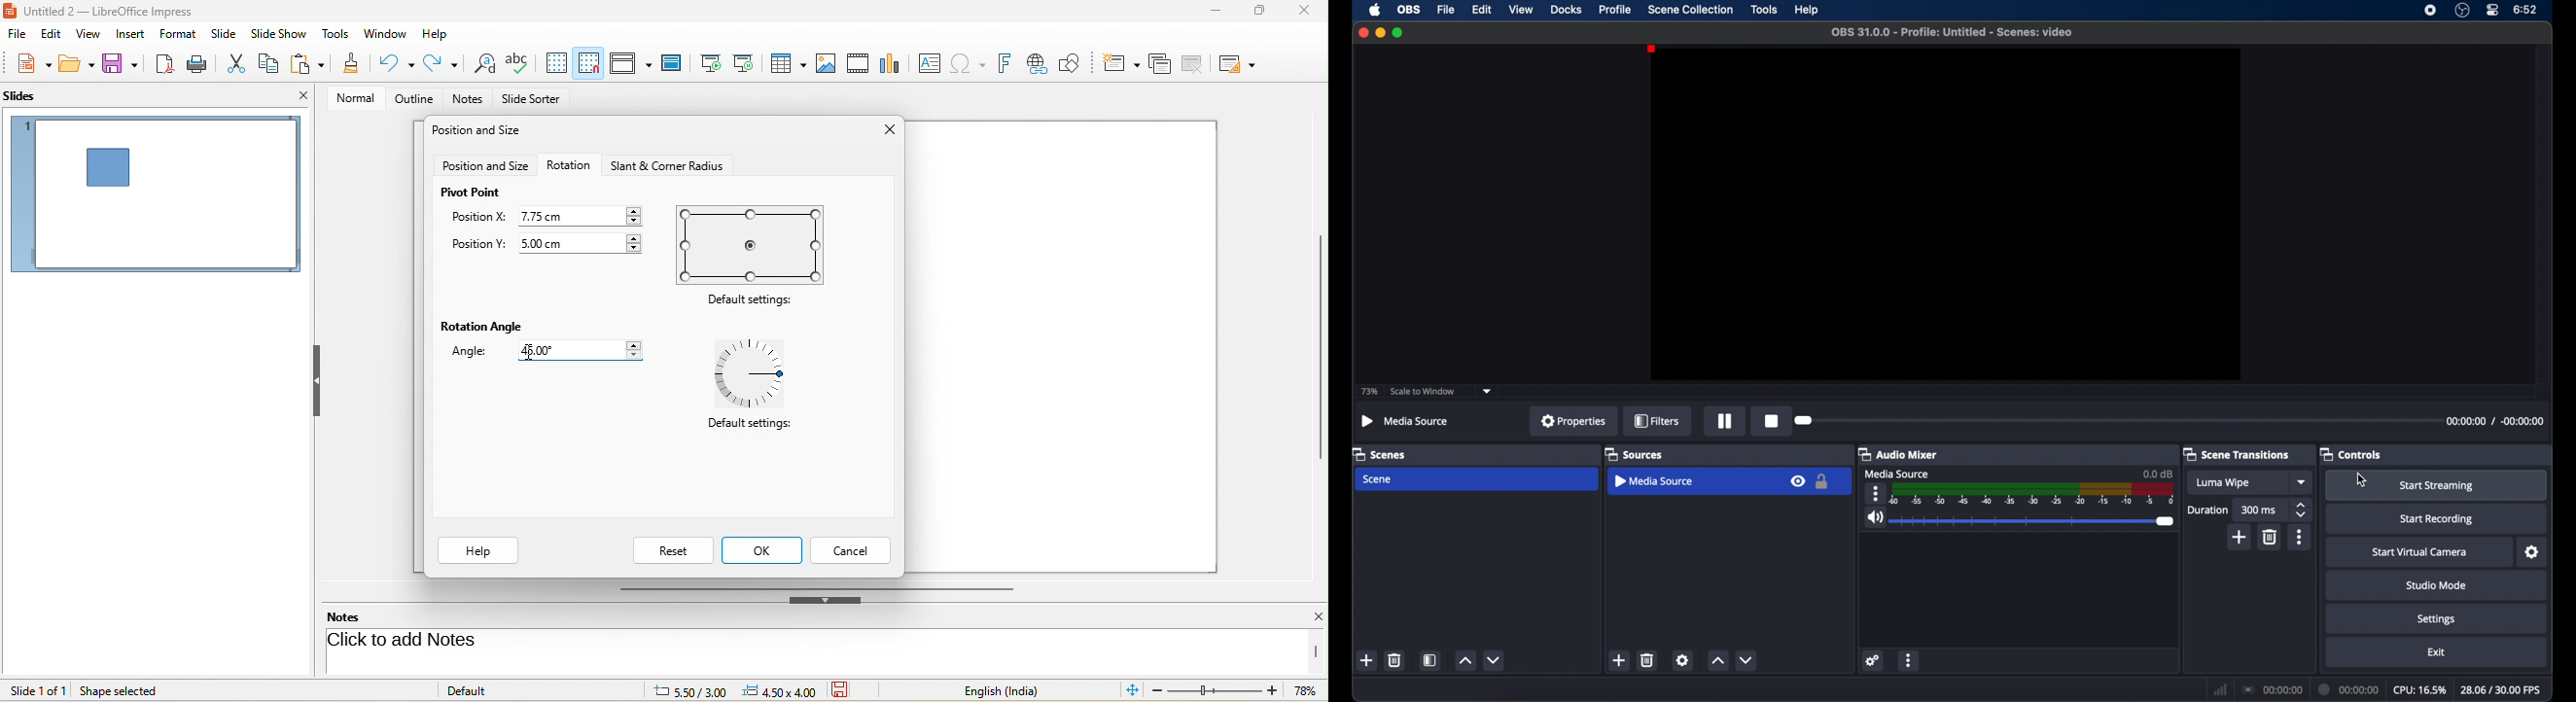 This screenshot has width=2576, height=728. Describe the element at coordinates (1486, 390) in the screenshot. I see `dropdown` at that location.